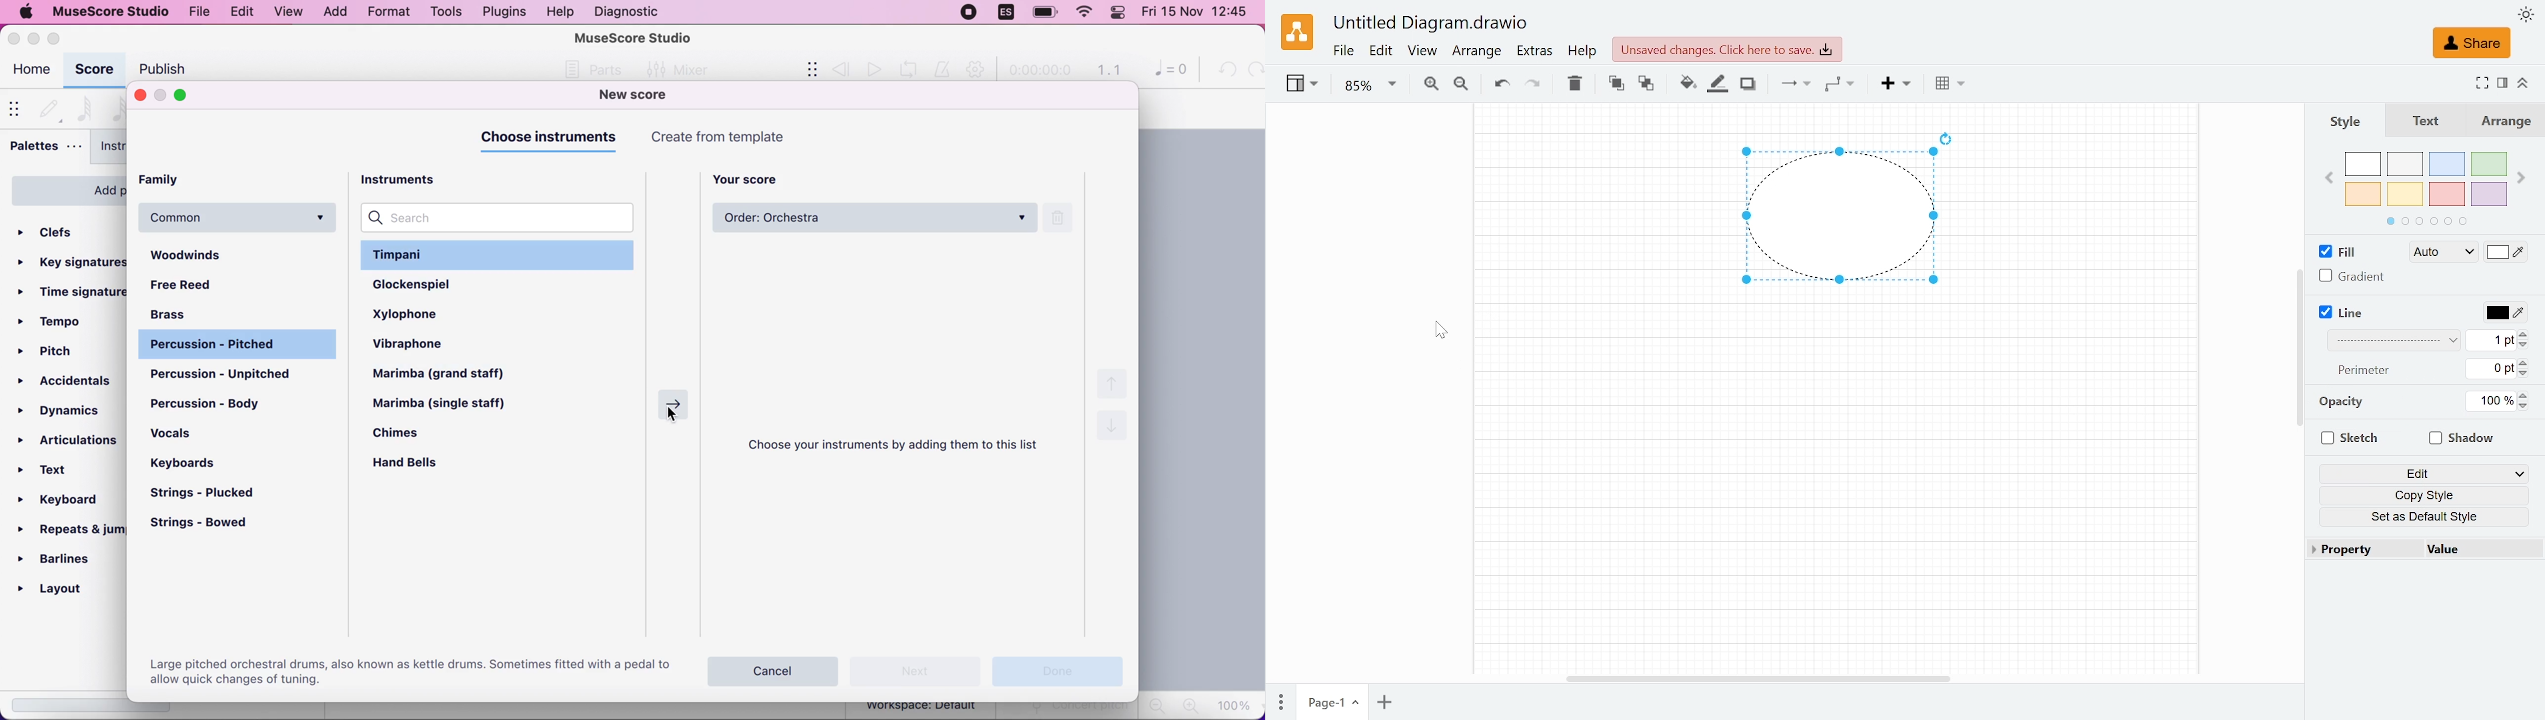  What do you see at coordinates (55, 471) in the screenshot?
I see `text` at bounding box center [55, 471].